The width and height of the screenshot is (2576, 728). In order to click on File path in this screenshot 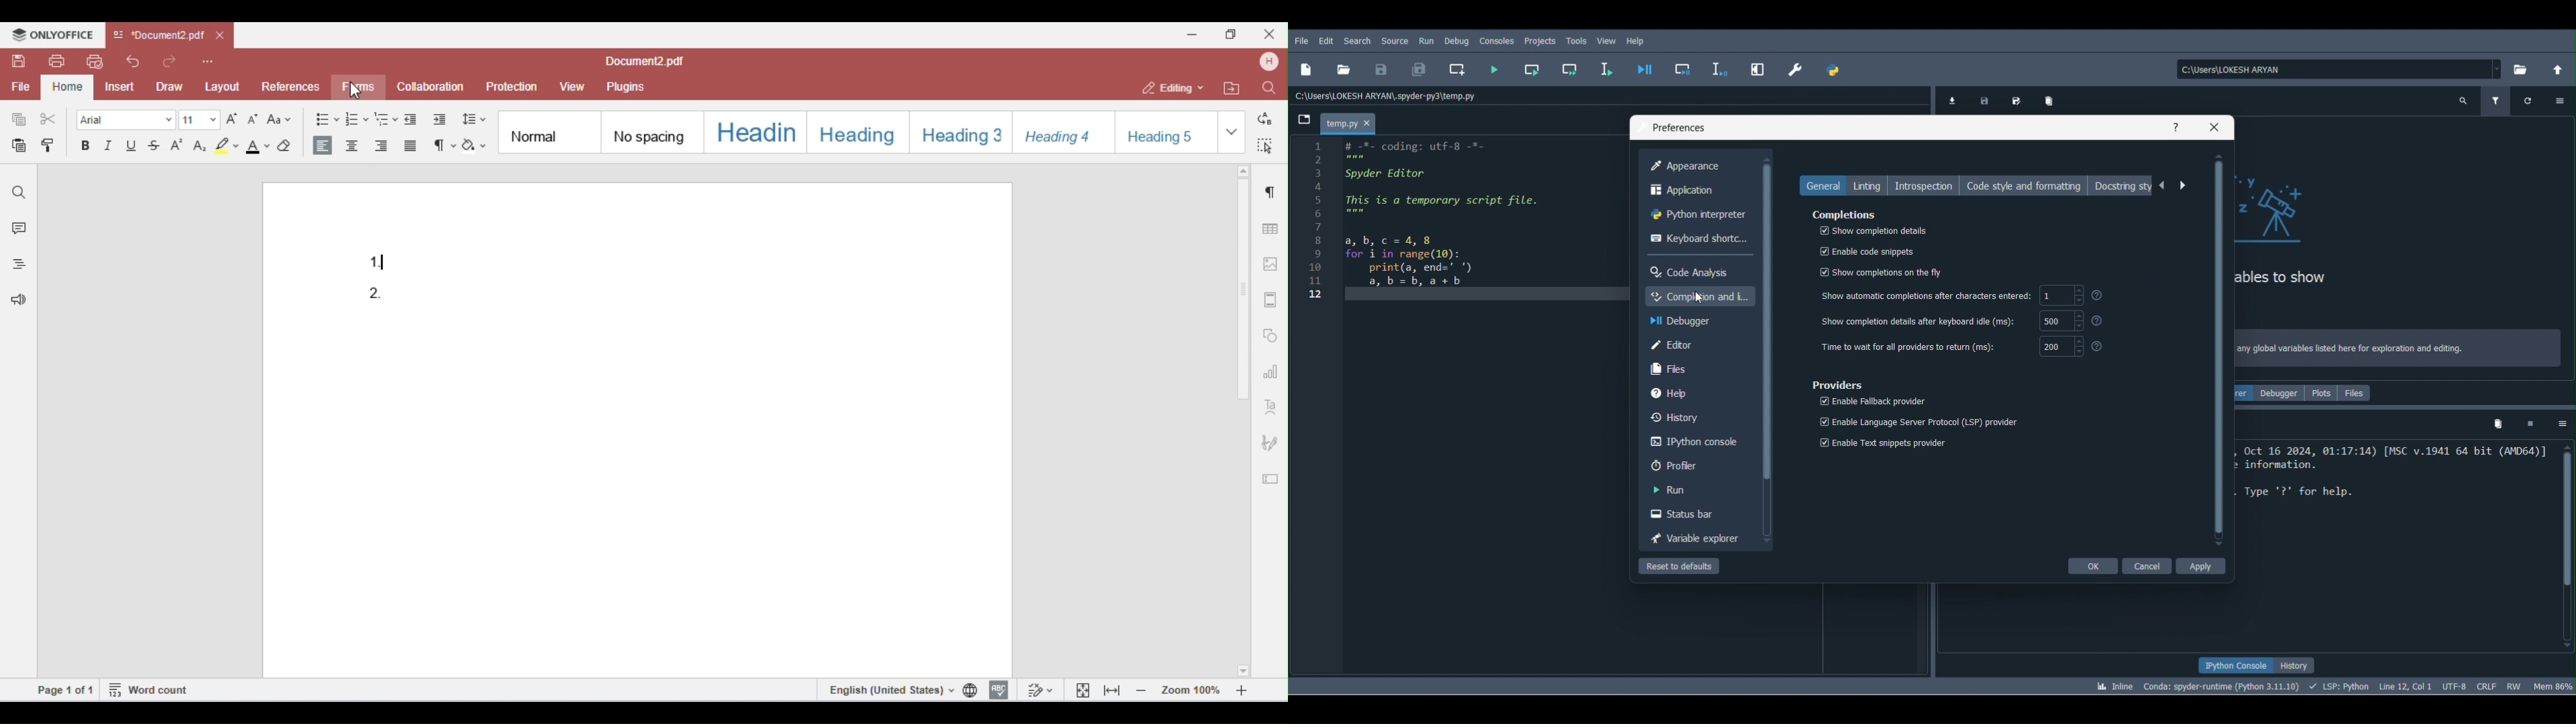, I will do `click(2330, 69)`.